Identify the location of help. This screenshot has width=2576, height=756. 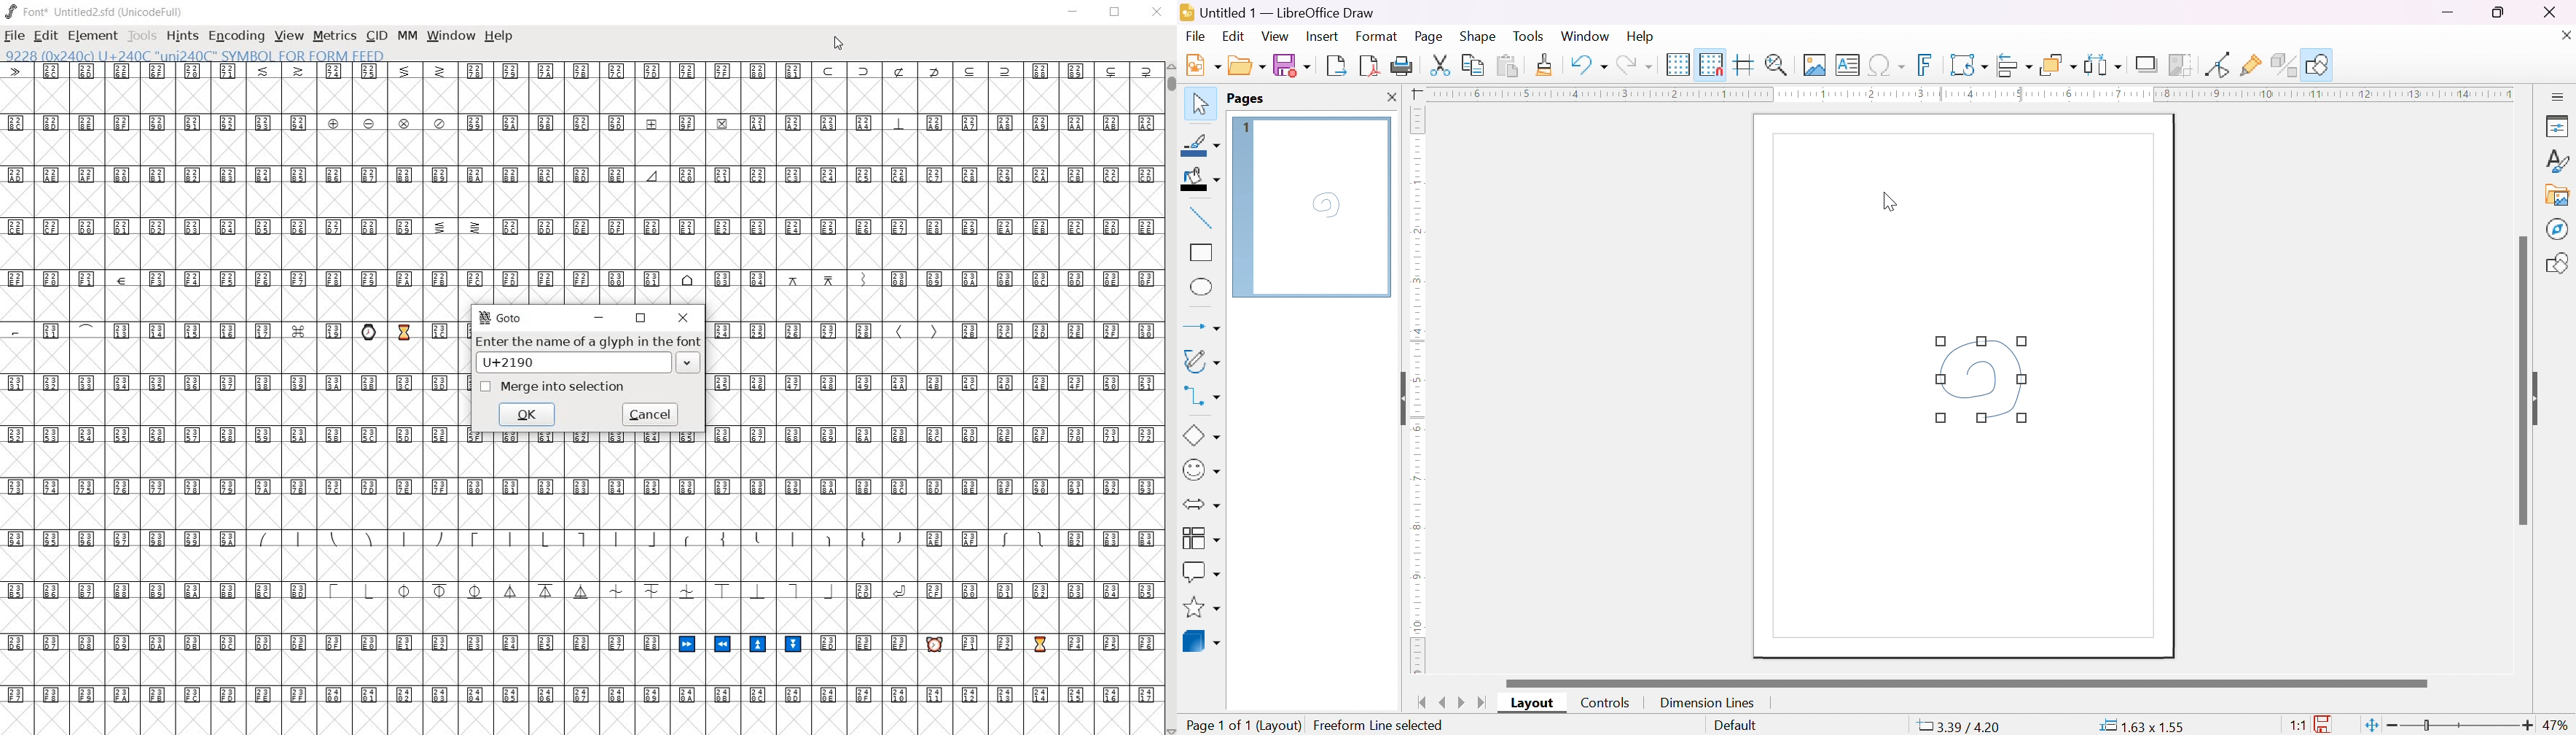
(1640, 36).